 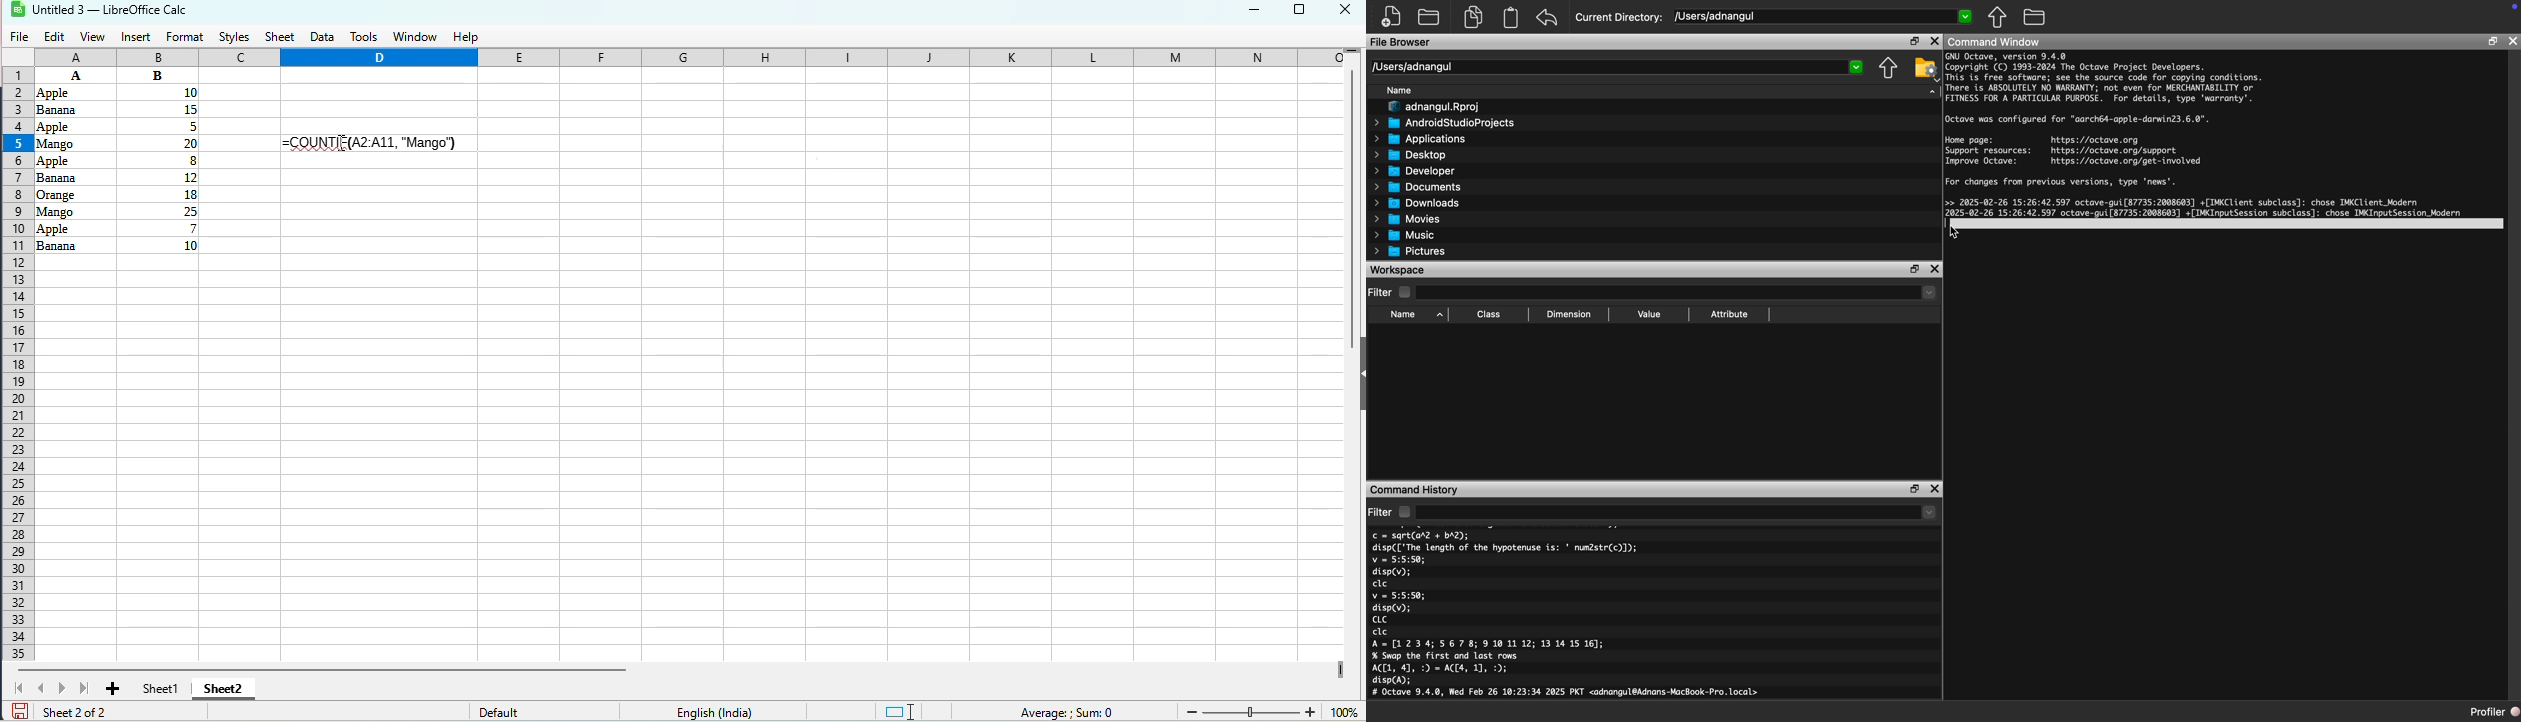 I want to click on logo, so click(x=17, y=10).